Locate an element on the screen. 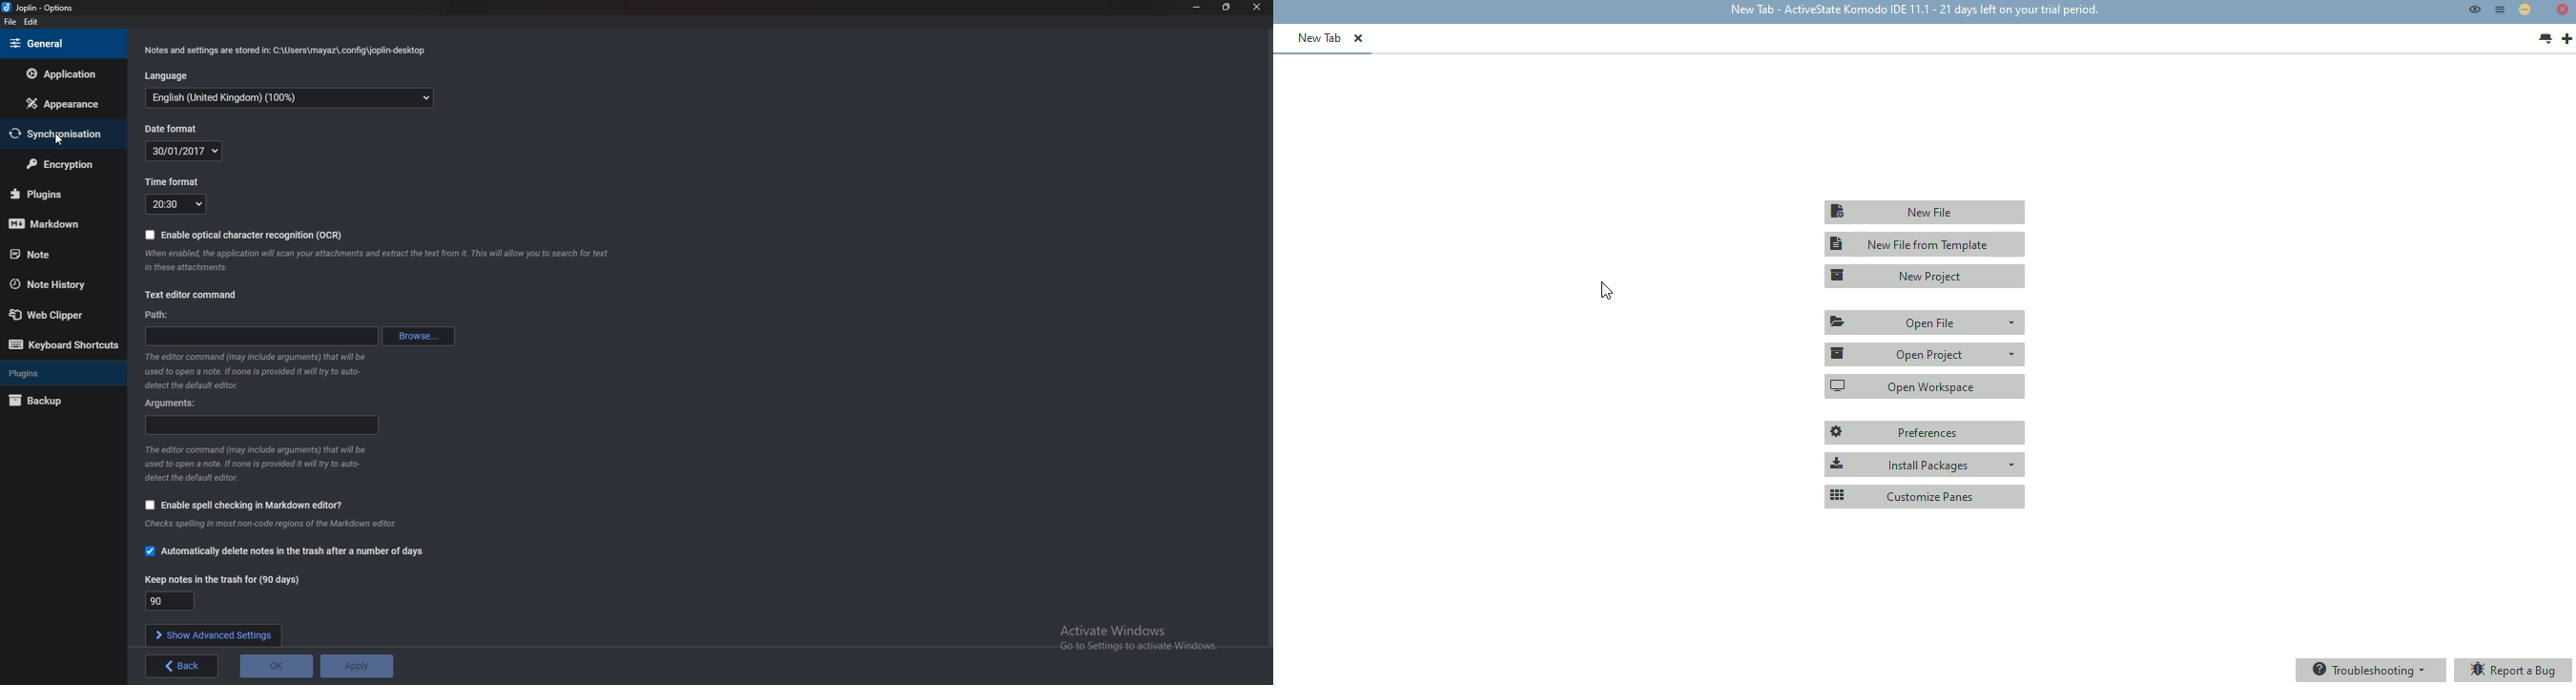 Image resolution: width=2576 pixels, height=700 pixels. Keep notes in the trash for is located at coordinates (223, 578).